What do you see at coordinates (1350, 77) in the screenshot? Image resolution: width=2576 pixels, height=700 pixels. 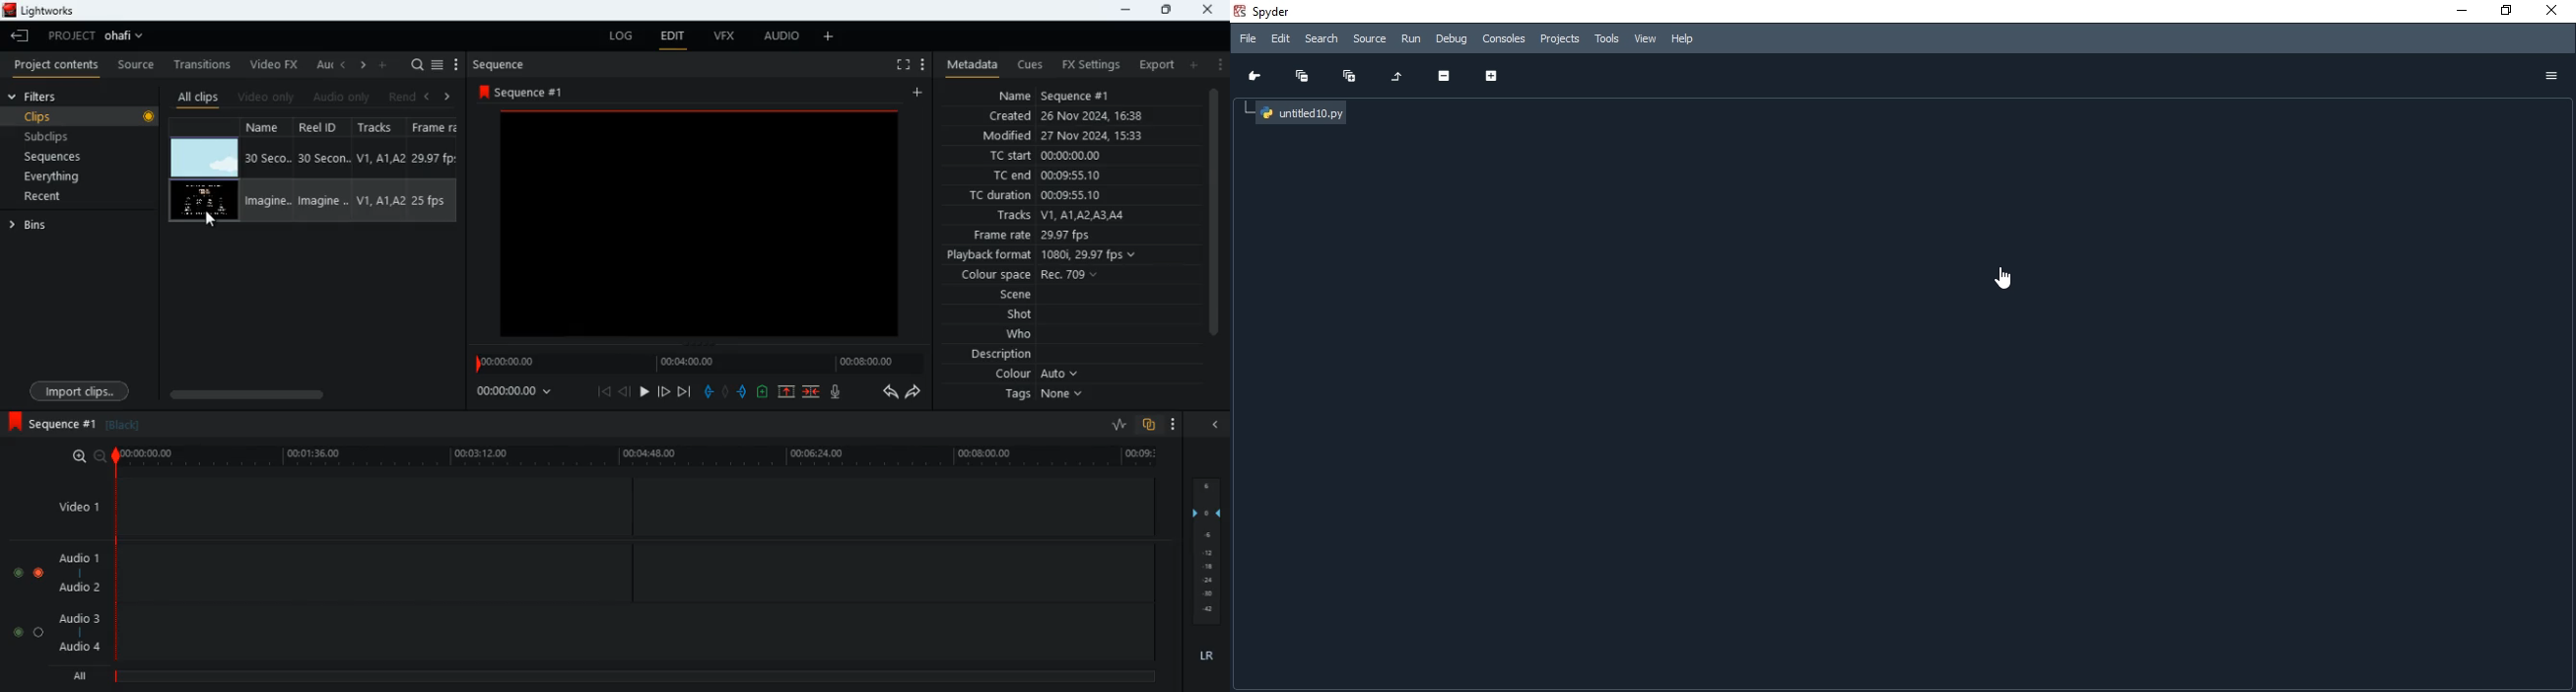 I see `Expand all` at bounding box center [1350, 77].